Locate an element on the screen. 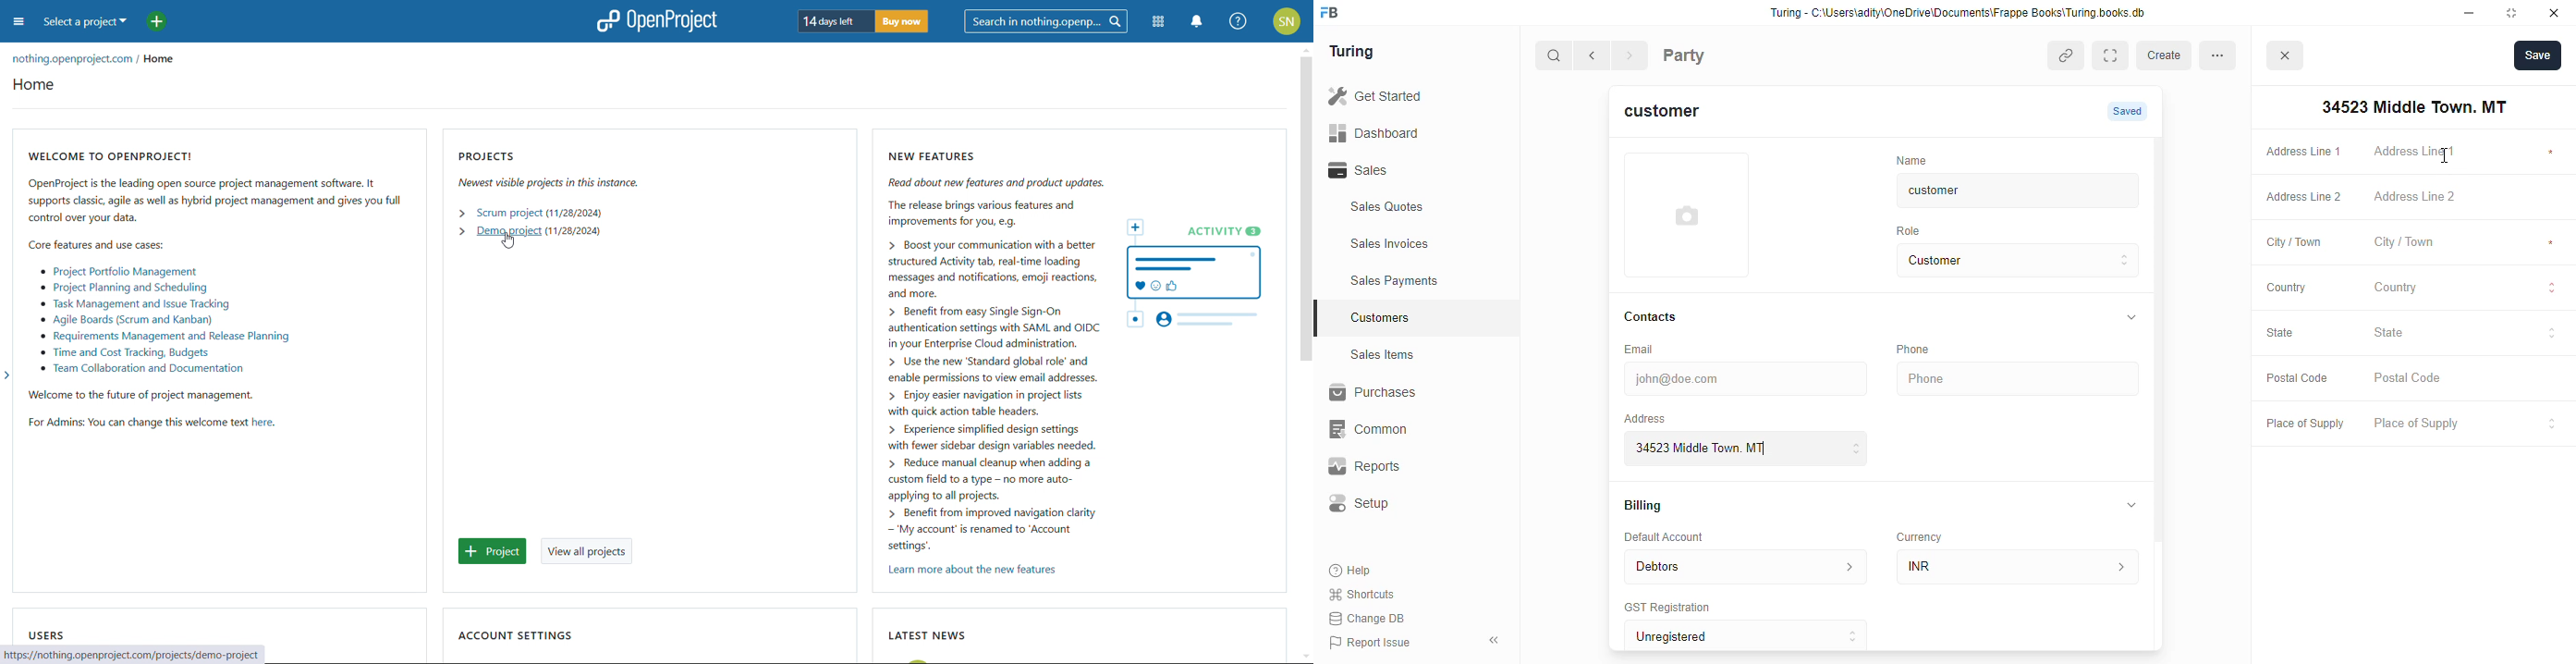 The width and height of the screenshot is (2576, 672). Turing is located at coordinates (1356, 53).